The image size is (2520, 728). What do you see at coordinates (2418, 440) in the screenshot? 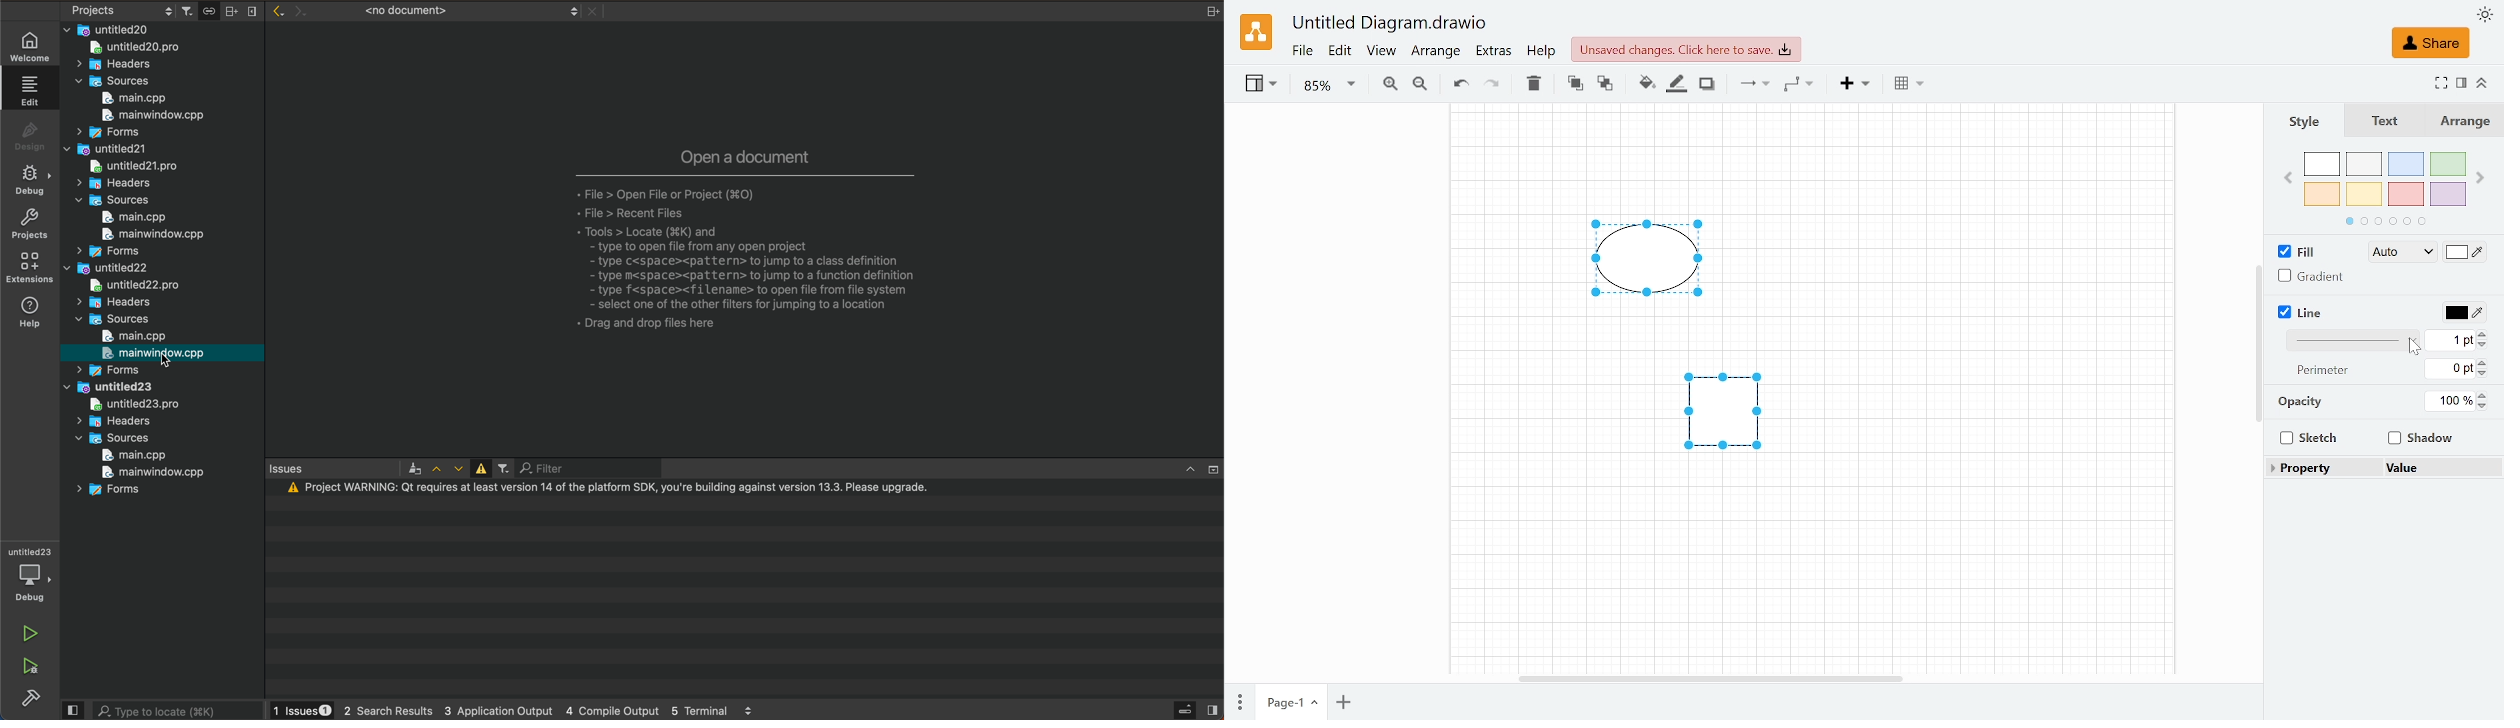
I see `Shadow` at bounding box center [2418, 440].